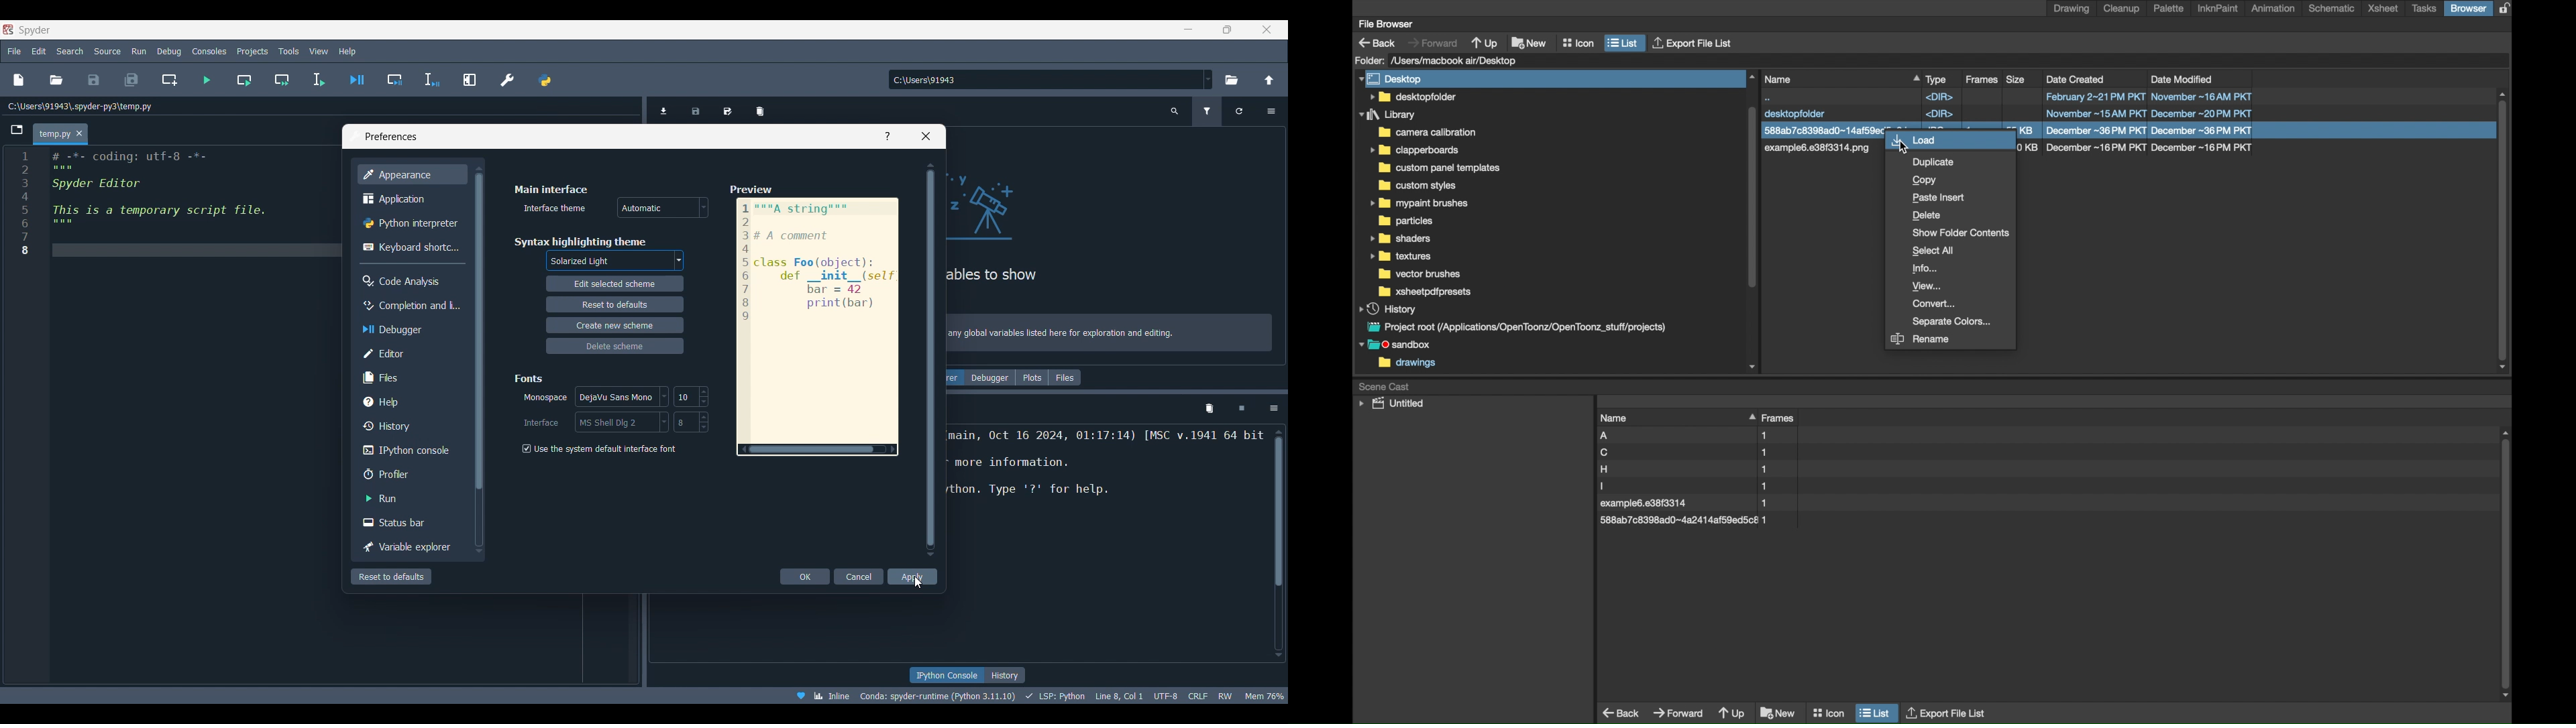 The width and height of the screenshot is (2576, 728). What do you see at coordinates (191, 203) in the screenshot?
I see `editor pane` at bounding box center [191, 203].